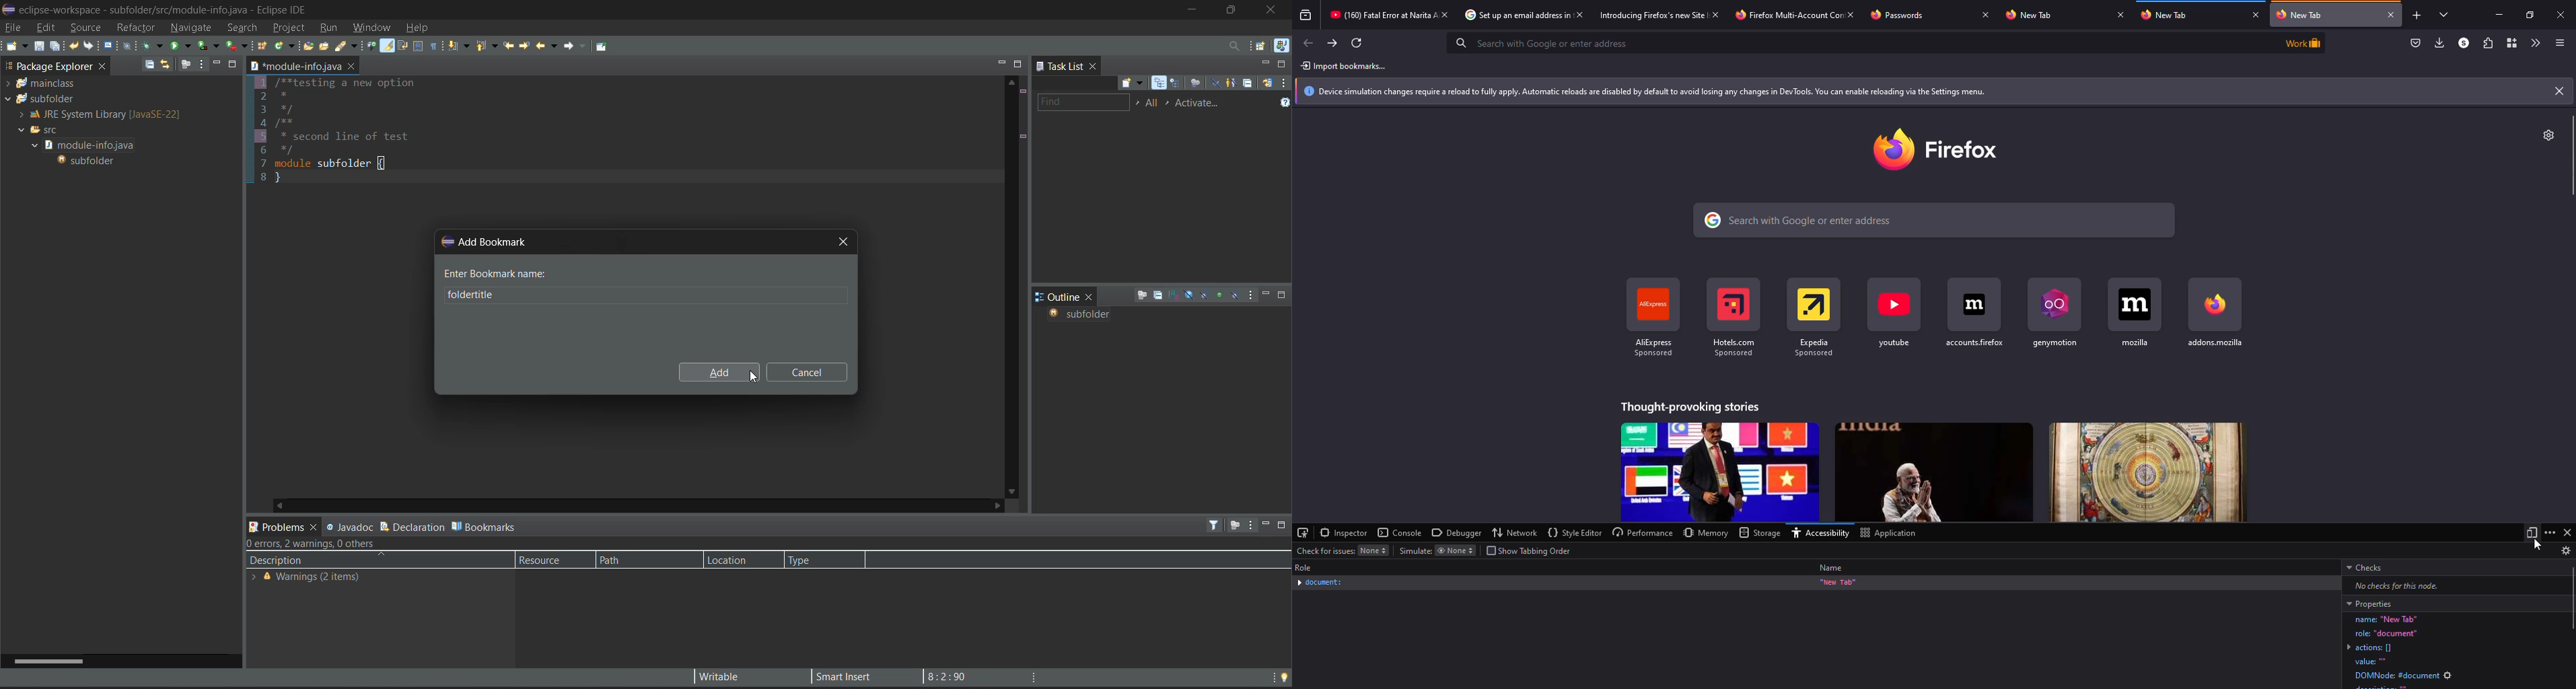 This screenshot has width=2576, height=700. I want to click on new task, so click(1134, 83).